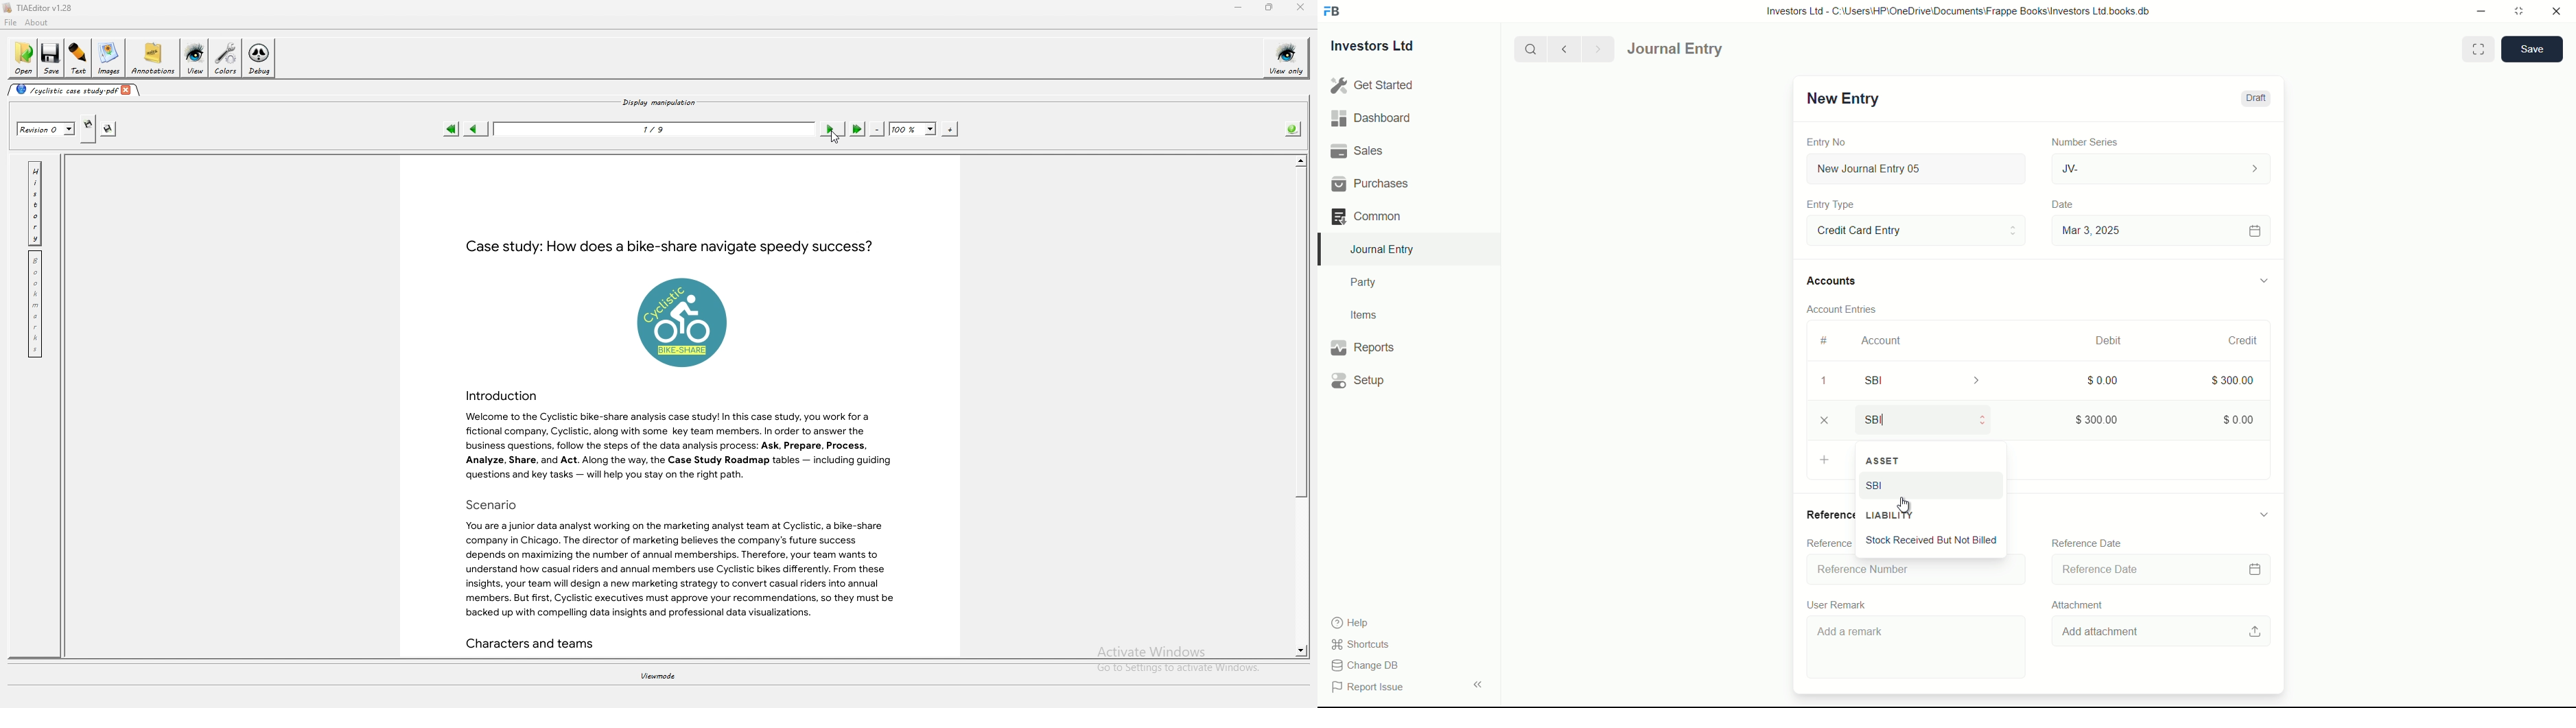  Describe the element at coordinates (2237, 341) in the screenshot. I see `Credit` at that location.